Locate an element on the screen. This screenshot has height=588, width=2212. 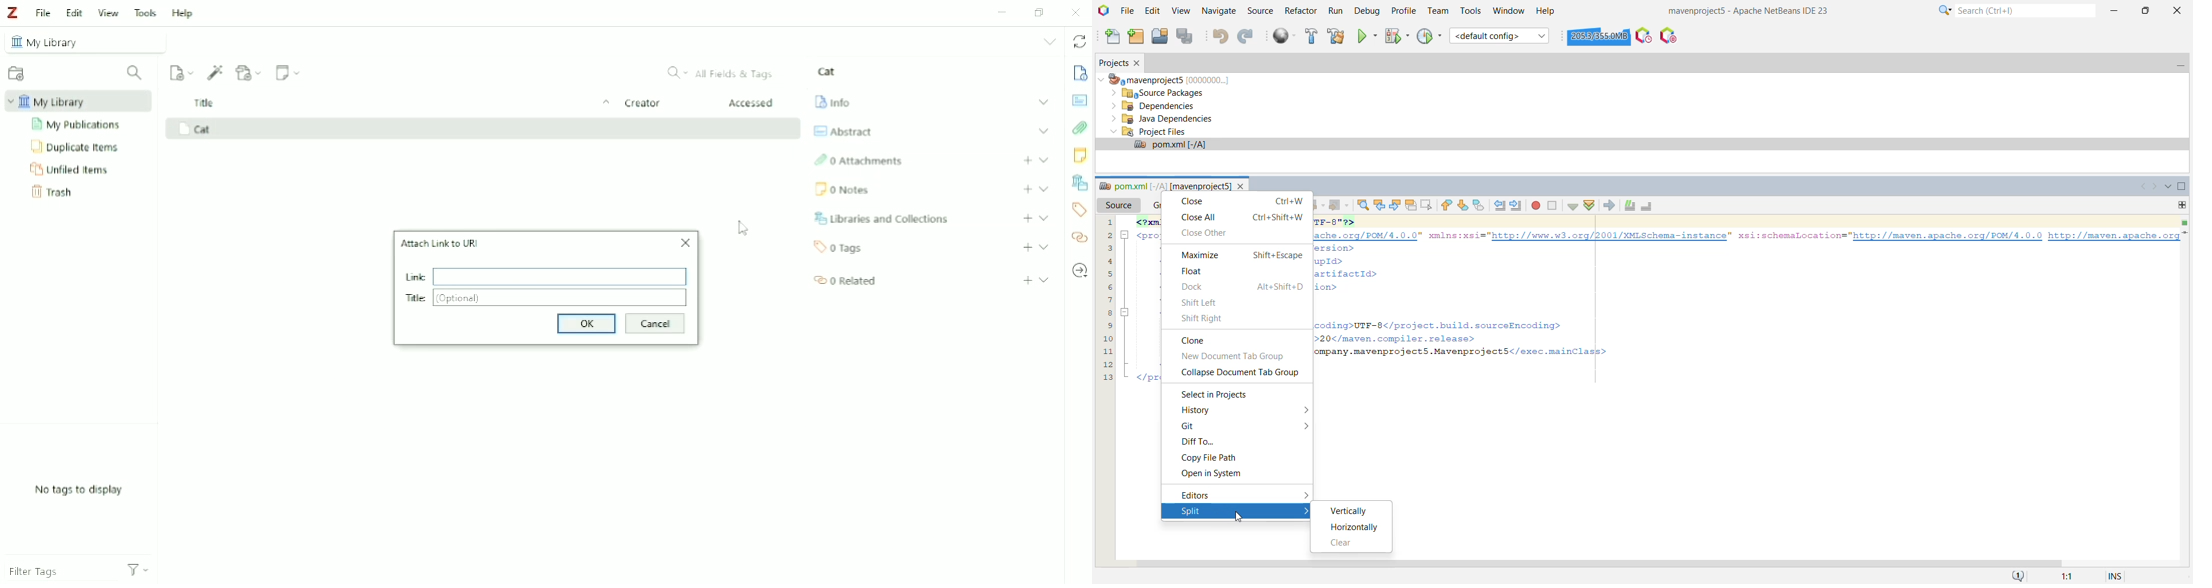
Locate is located at coordinates (1079, 270).